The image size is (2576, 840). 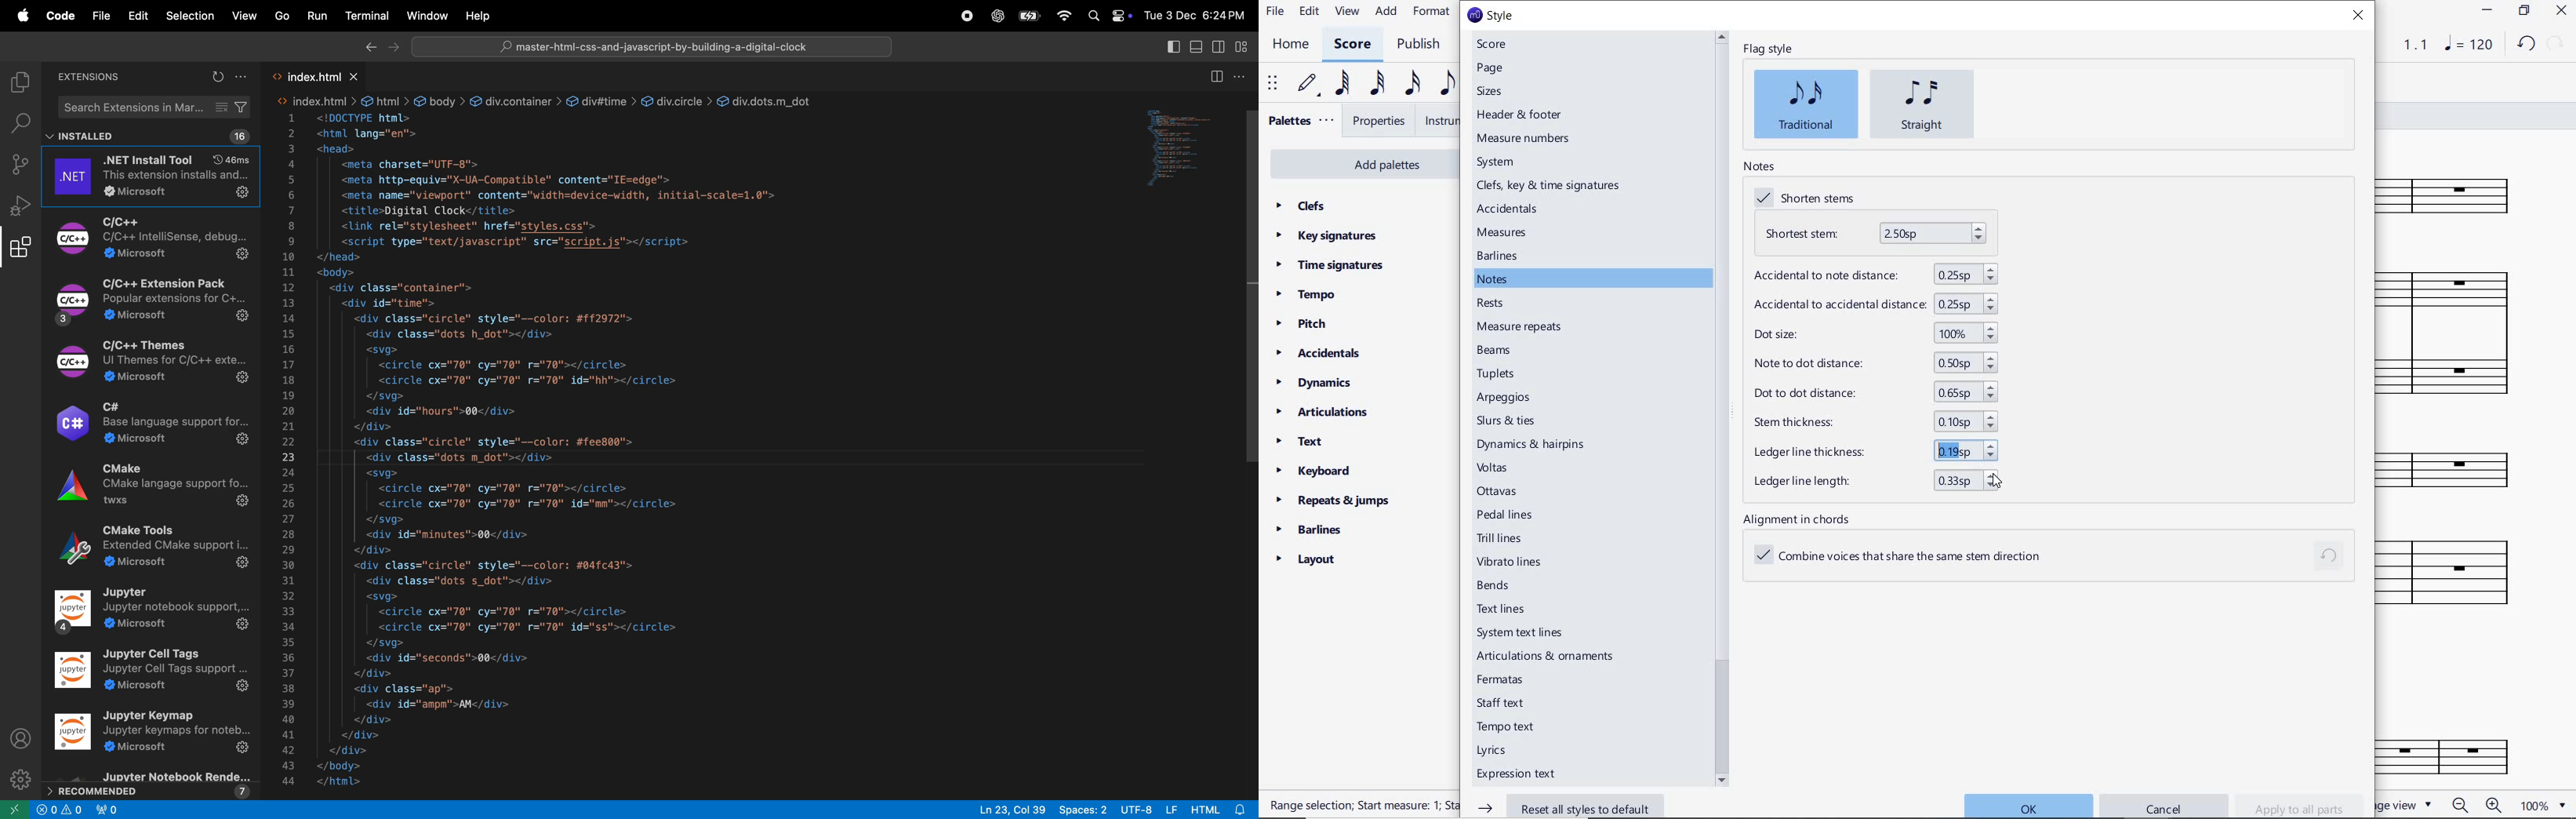 What do you see at coordinates (2164, 808) in the screenshot?
I see `cancel` at bounding box center [2164, 808].